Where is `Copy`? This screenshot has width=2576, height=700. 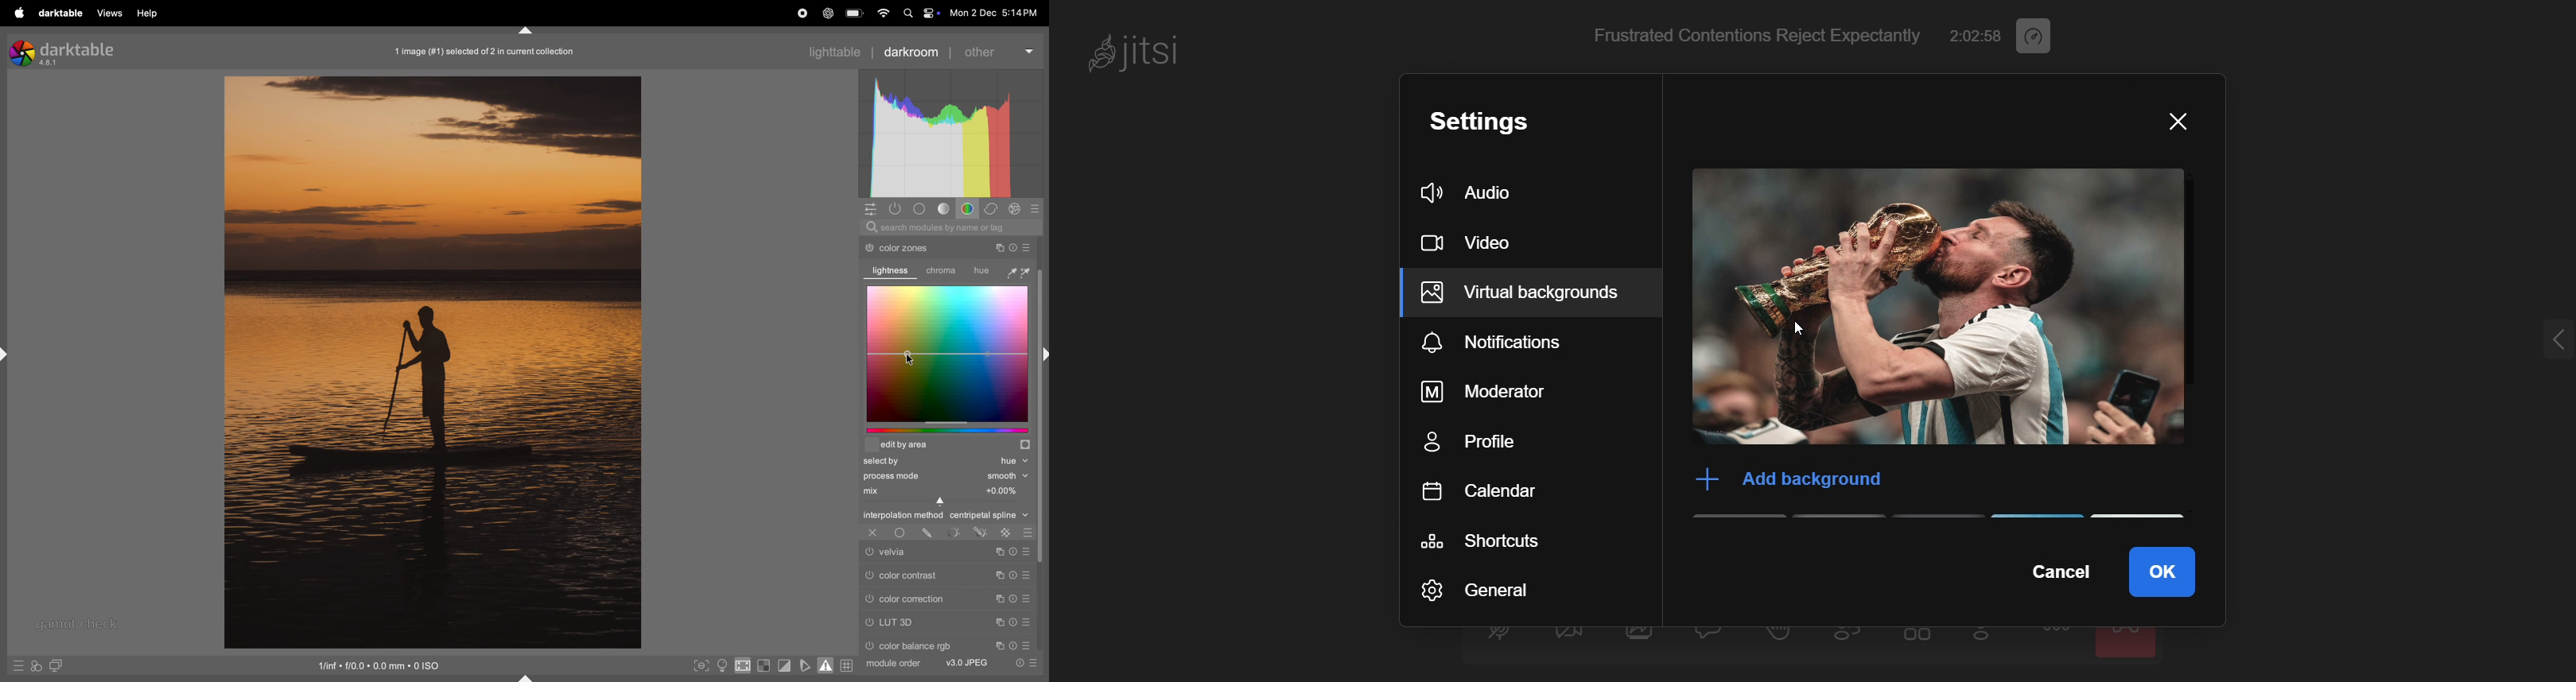
Copy is located at coordinates (996, 248).